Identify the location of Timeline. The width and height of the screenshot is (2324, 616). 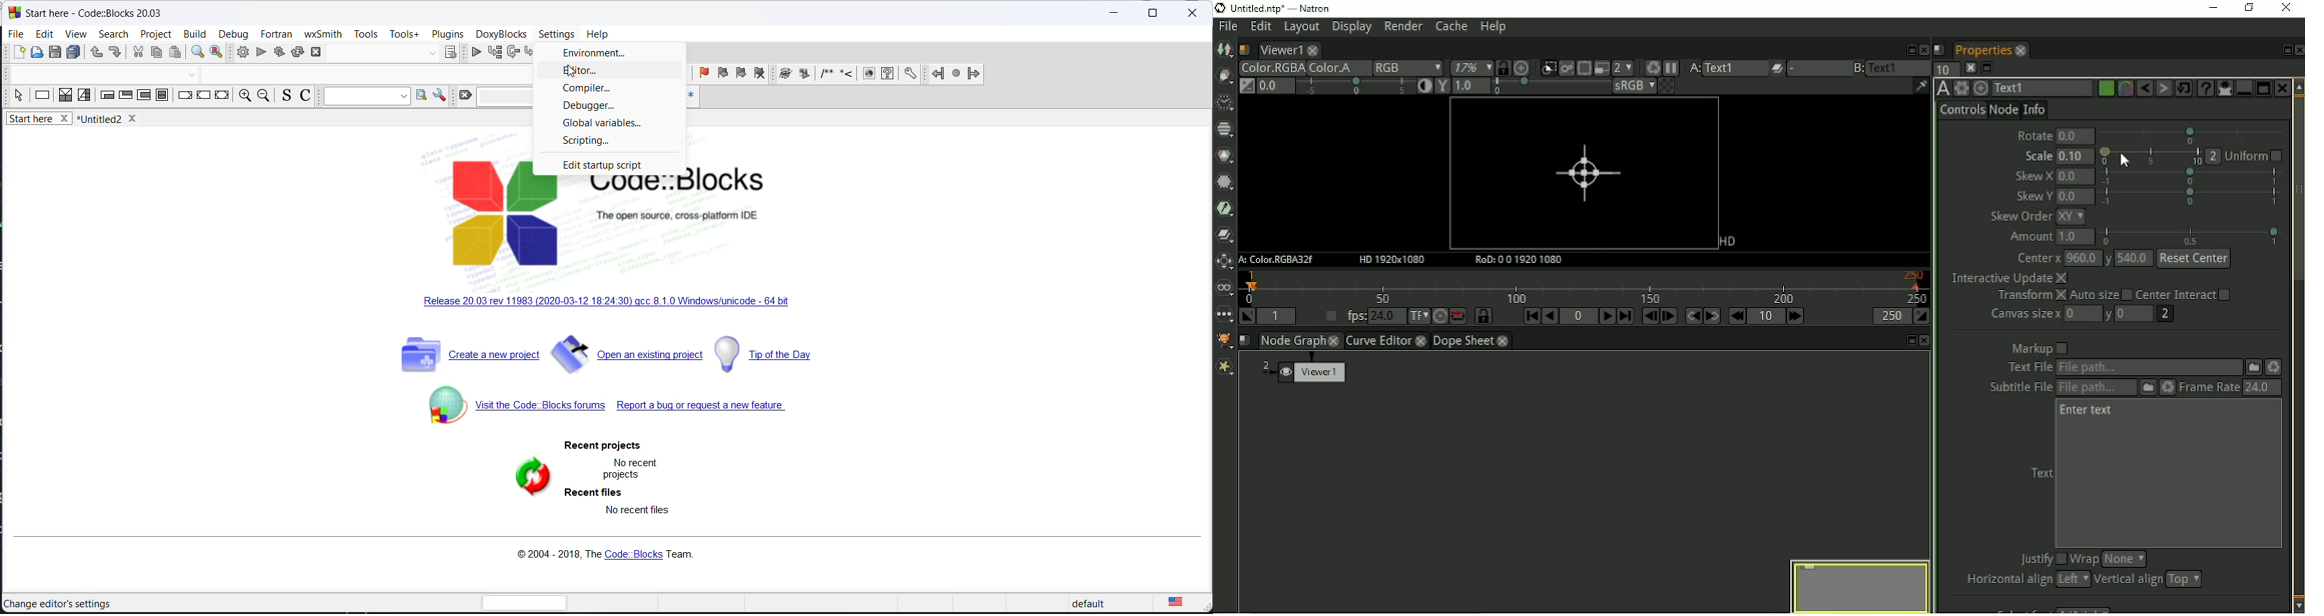
(1585, 288).